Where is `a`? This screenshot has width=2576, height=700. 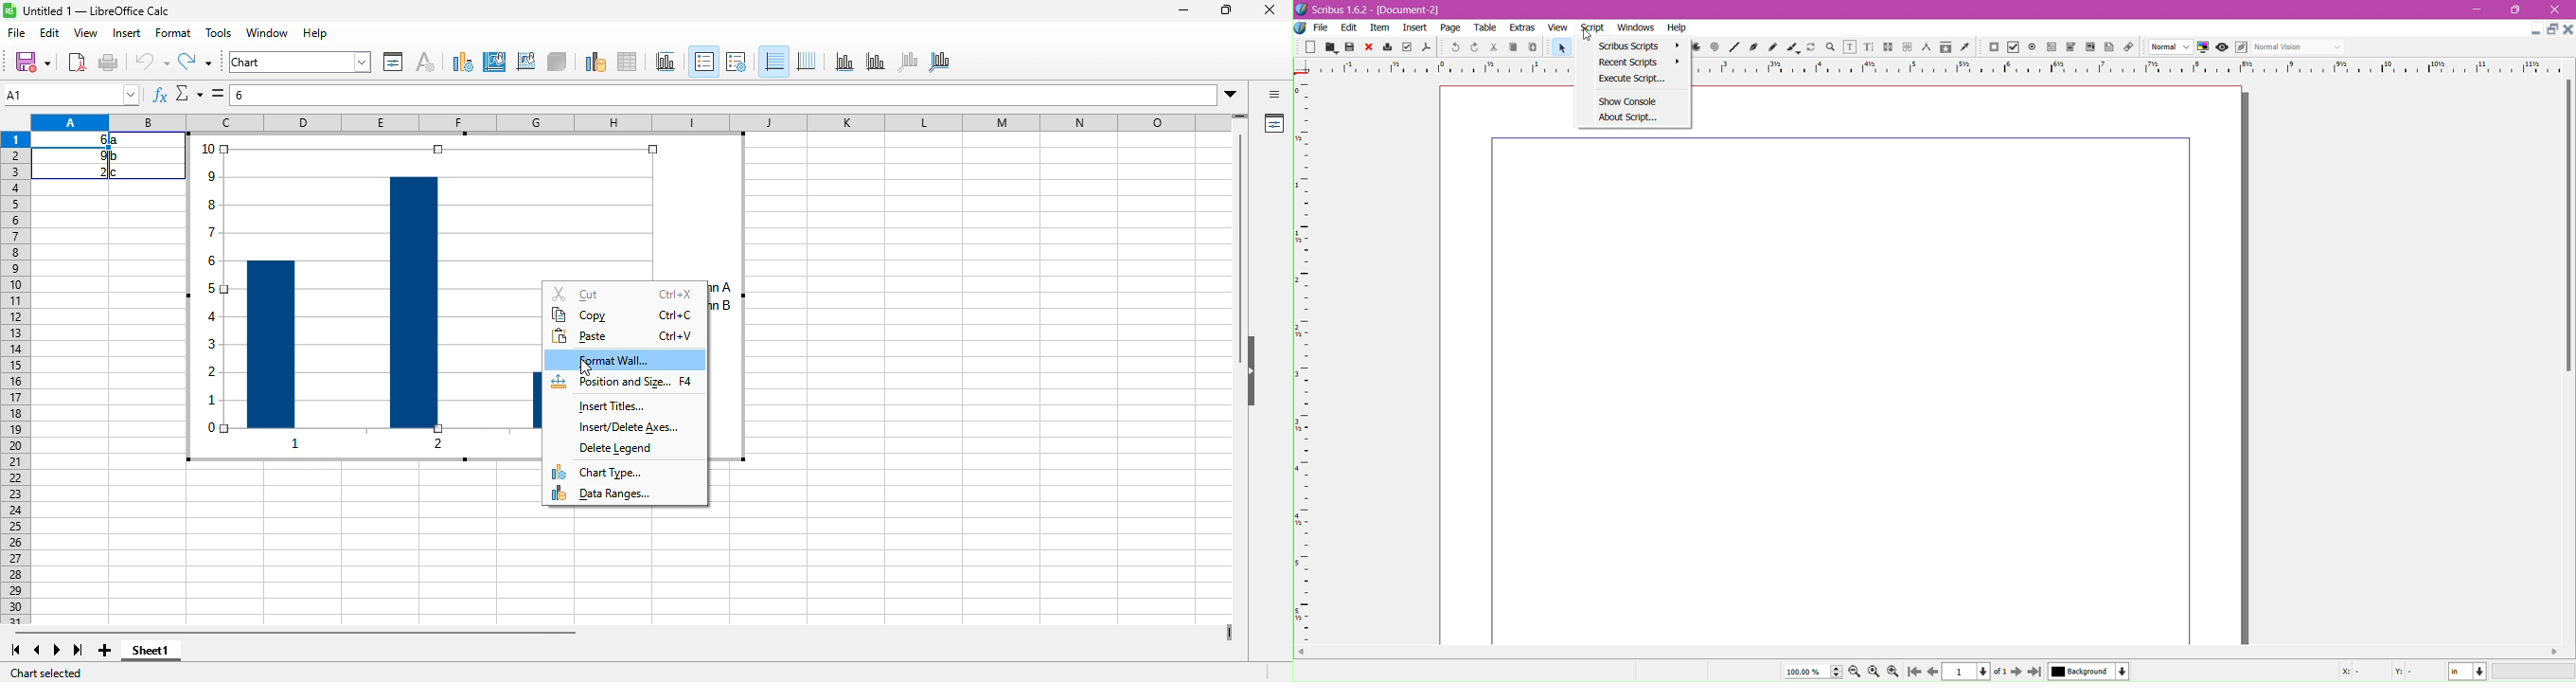
a is located at coordinates (117, 140).